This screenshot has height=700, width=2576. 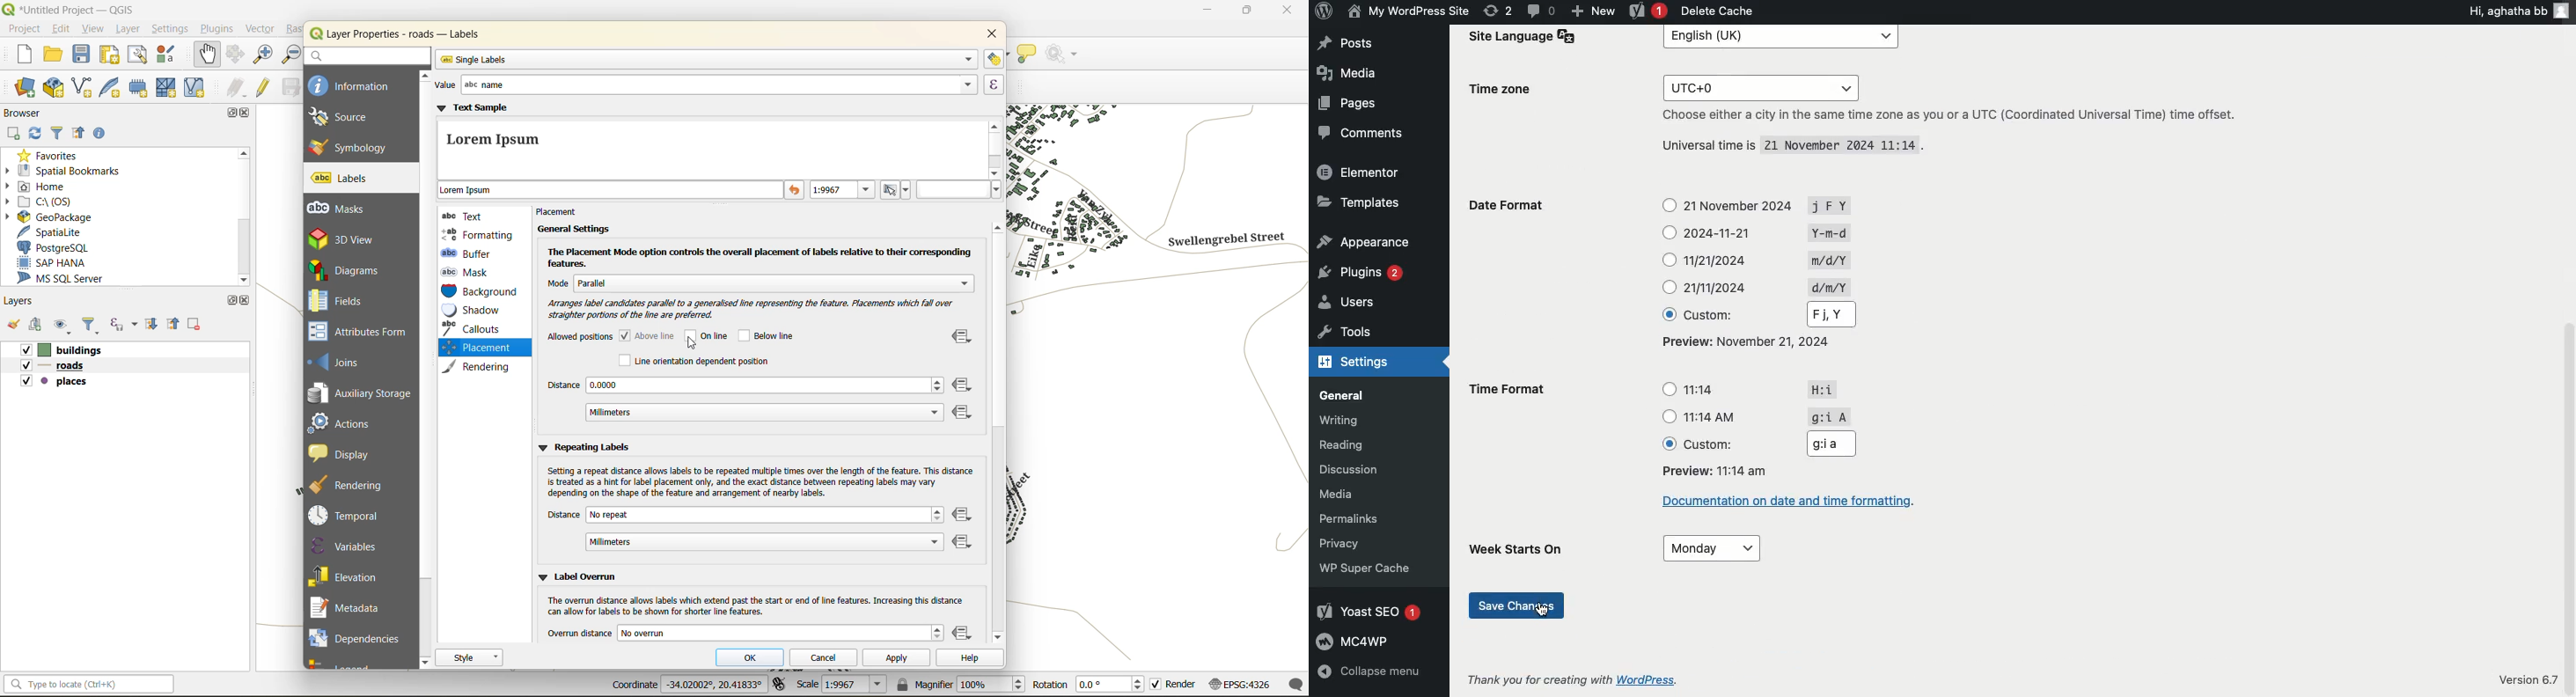 What do you see at coordinates (964, 634) in the screenshot?
I see `data defined override` at bounding box center [964, 634].